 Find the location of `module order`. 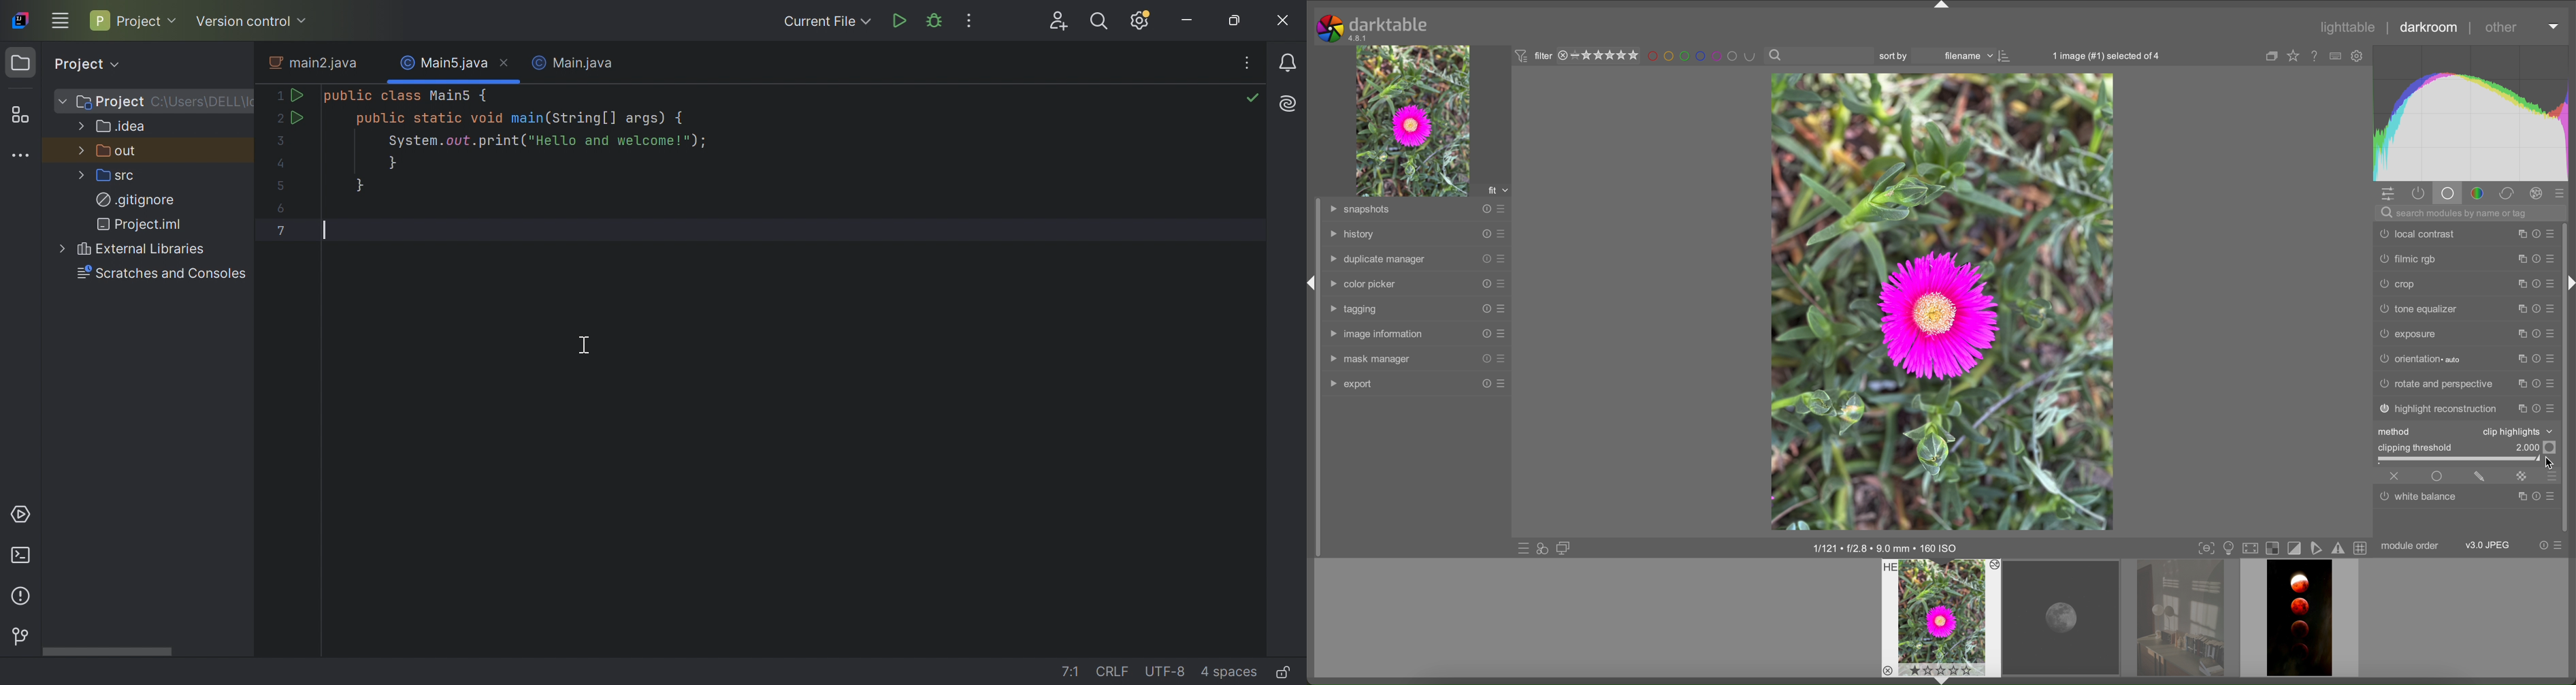

module order is located at coordinates (2411, 546).